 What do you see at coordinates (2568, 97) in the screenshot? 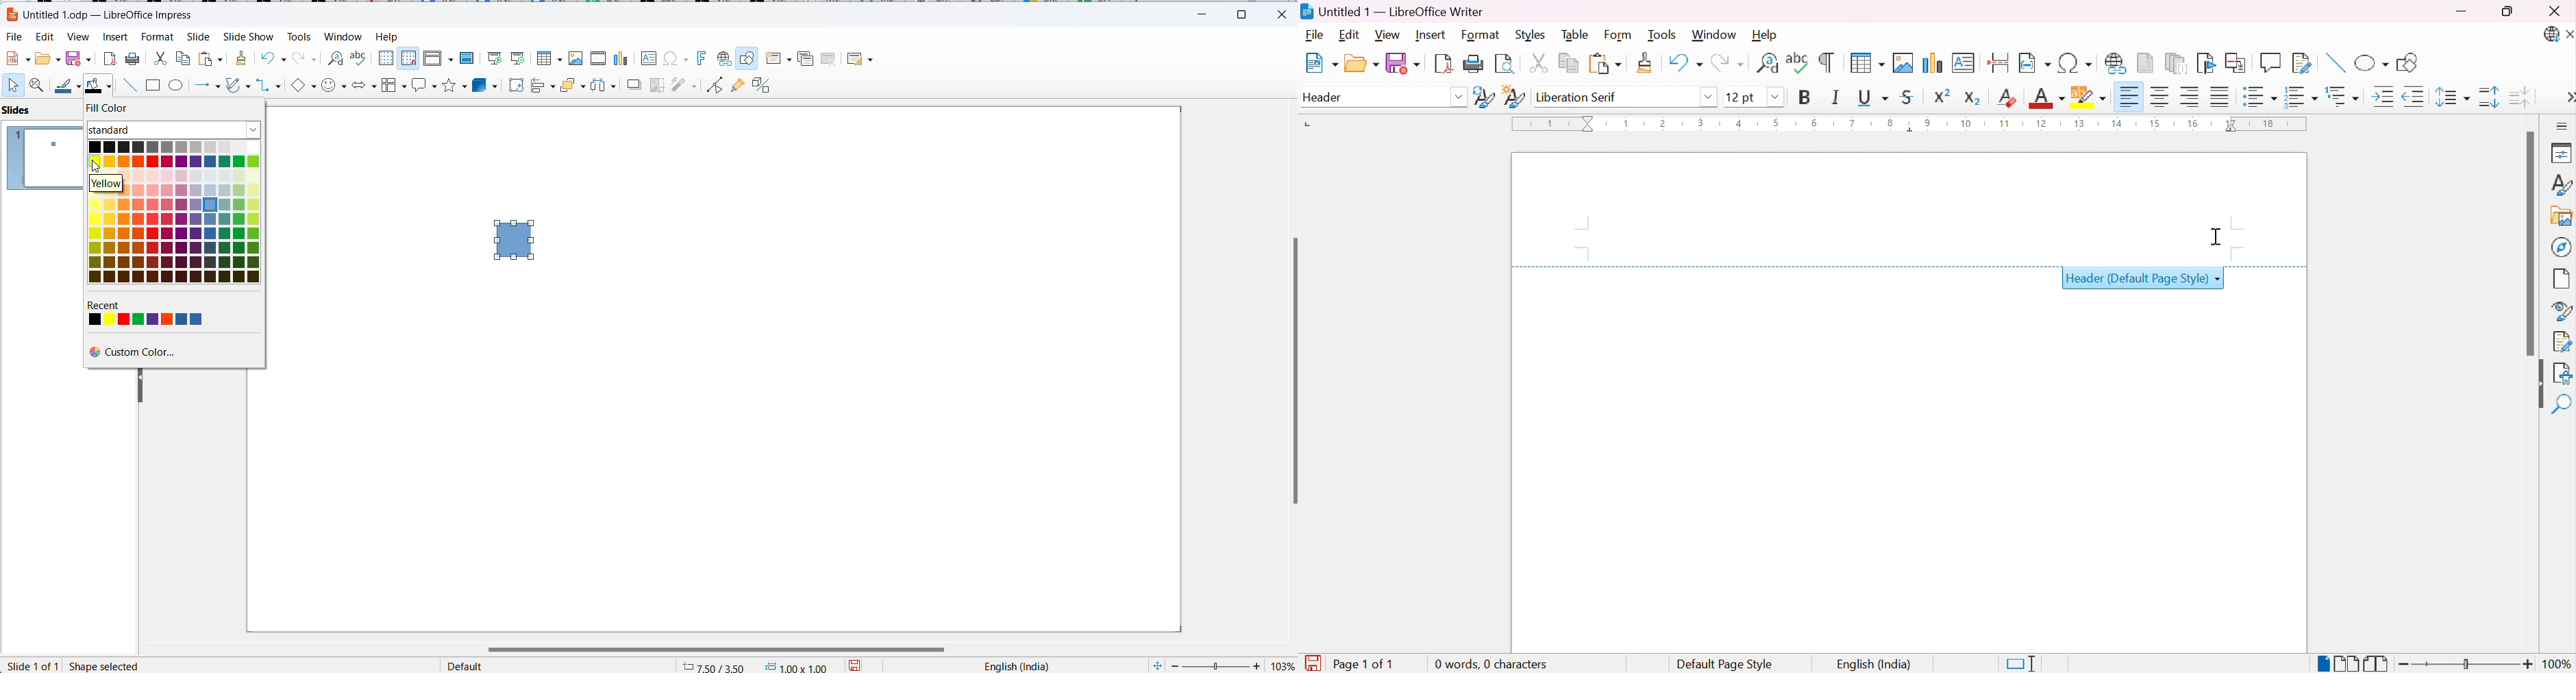
I see `More` at bounding box center [2568, 97].